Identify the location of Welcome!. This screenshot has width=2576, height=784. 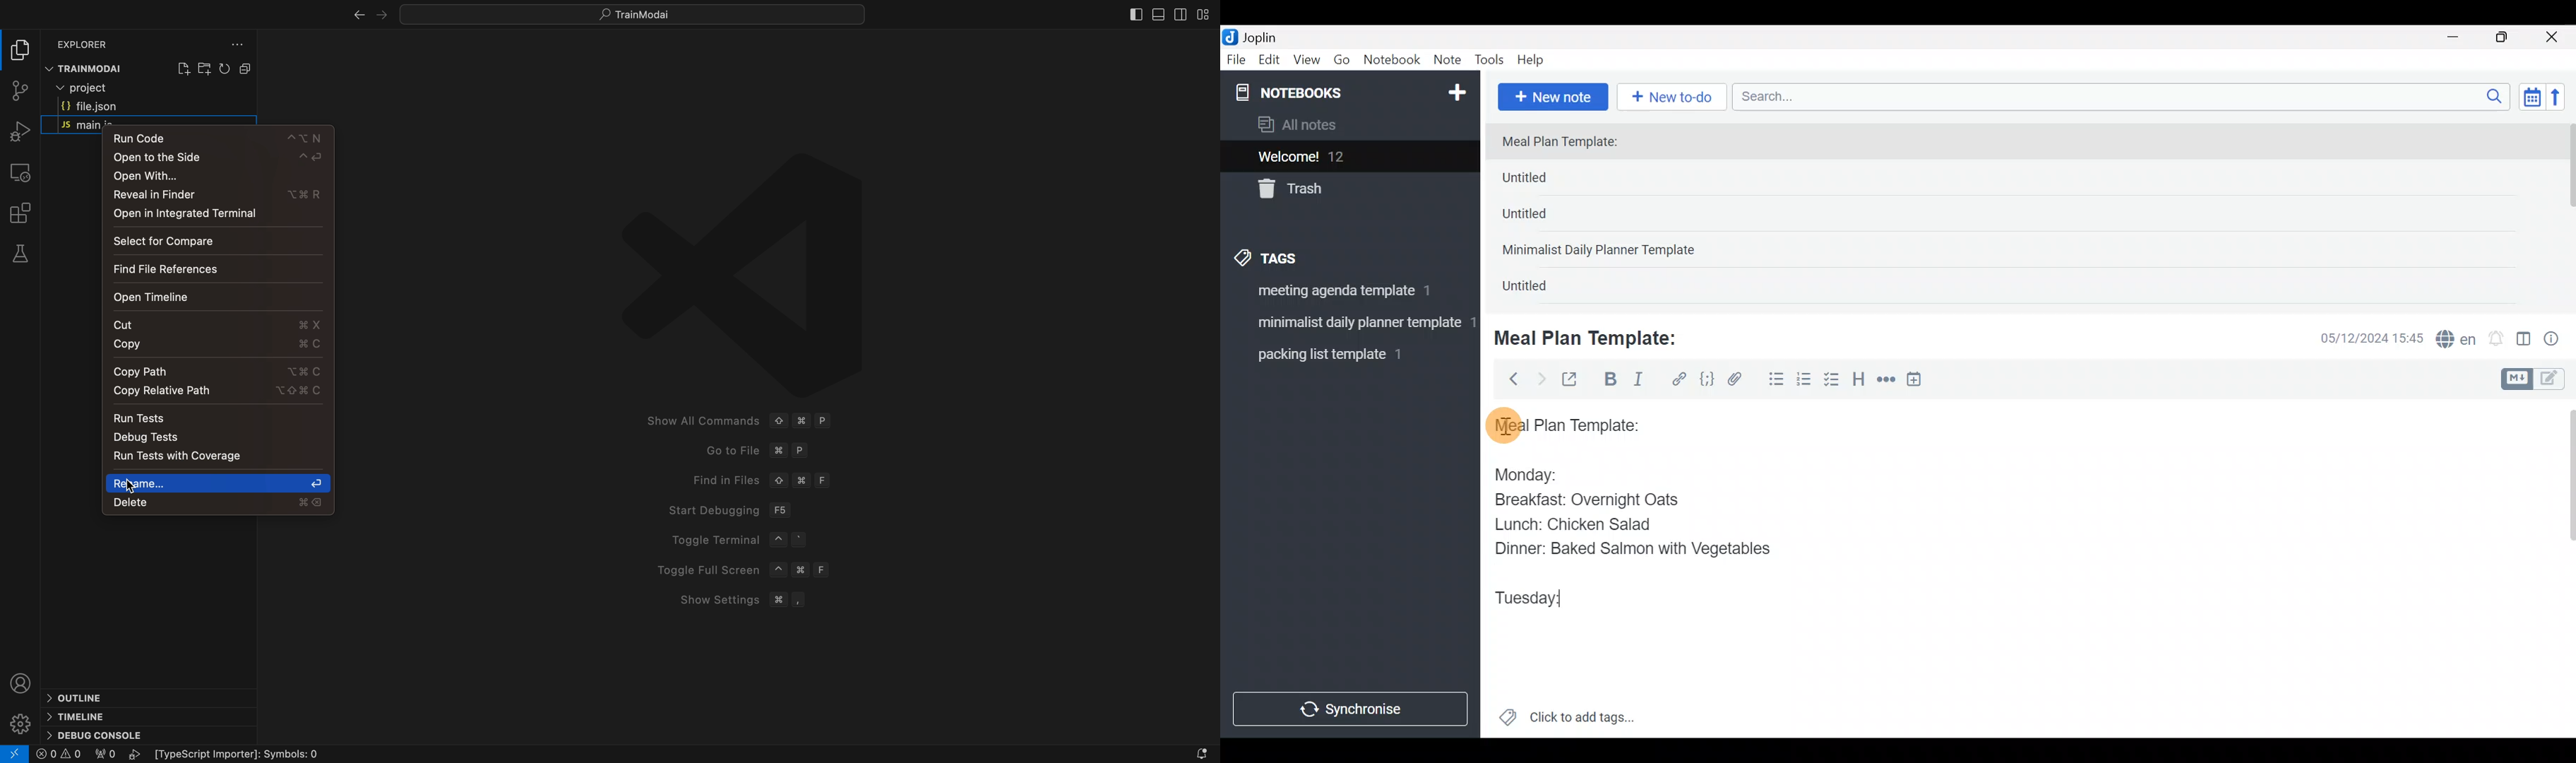
(1348, 158).